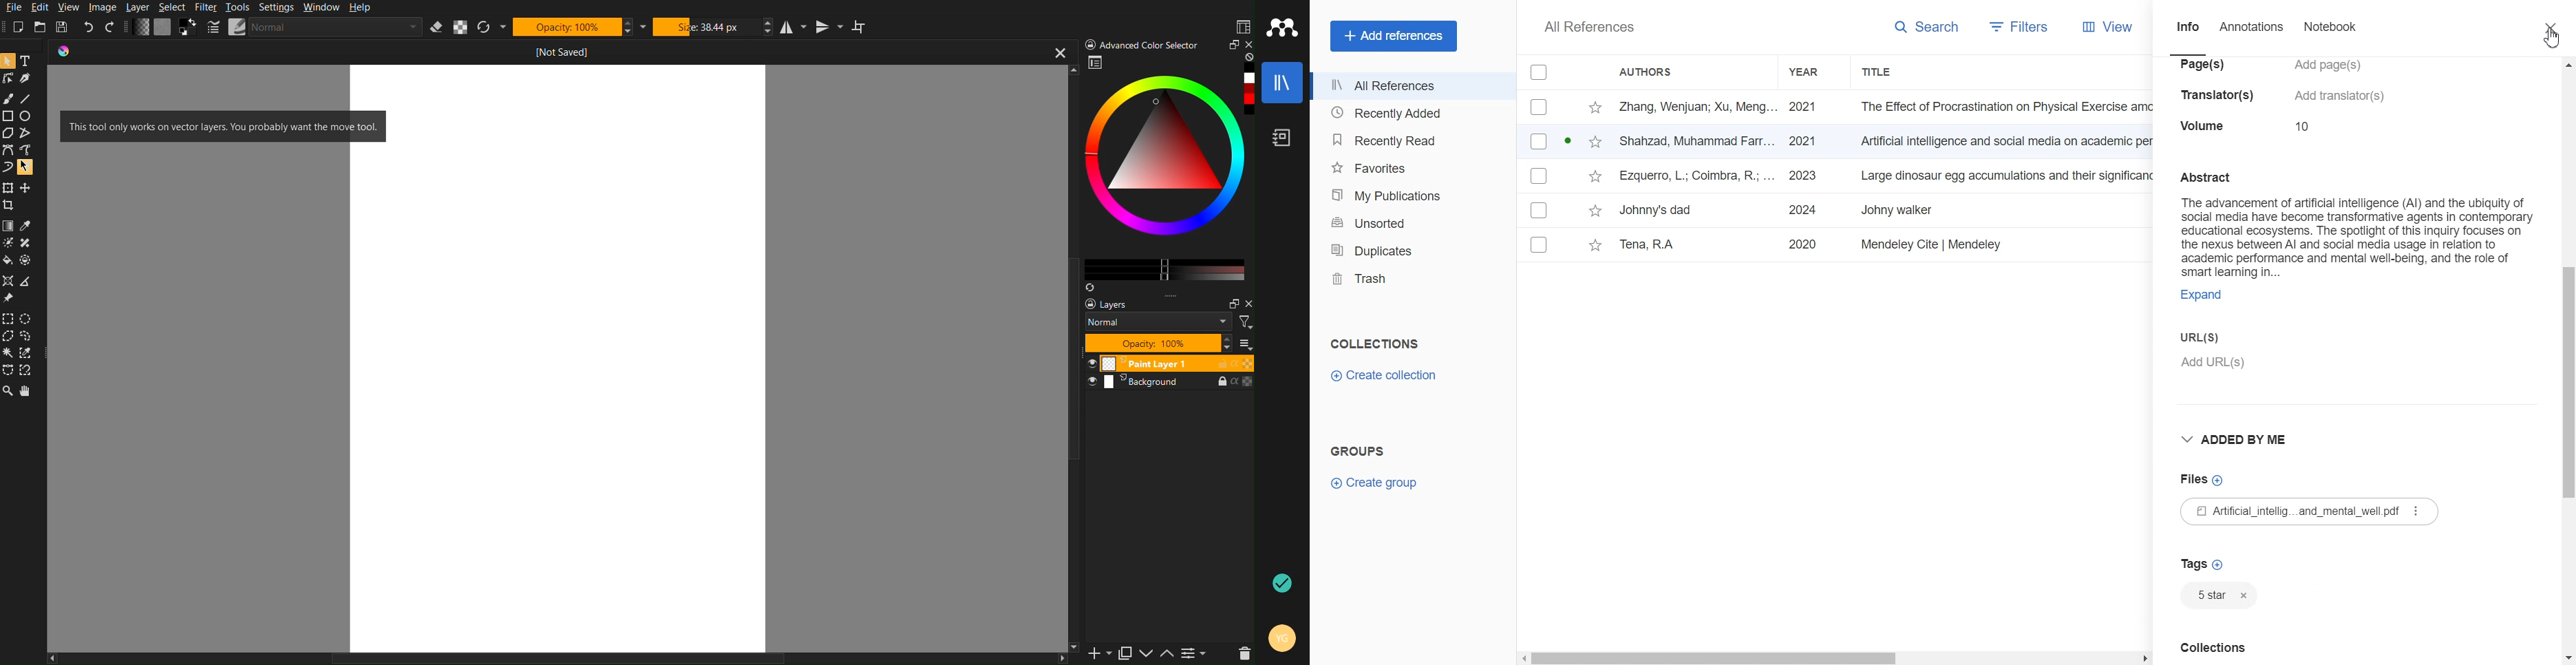 This screenshot has width=2576, height=672. What do you see at coordinates (1117, 304) in the screenshot?
I see `layers` at bounding box center [1117, 304].